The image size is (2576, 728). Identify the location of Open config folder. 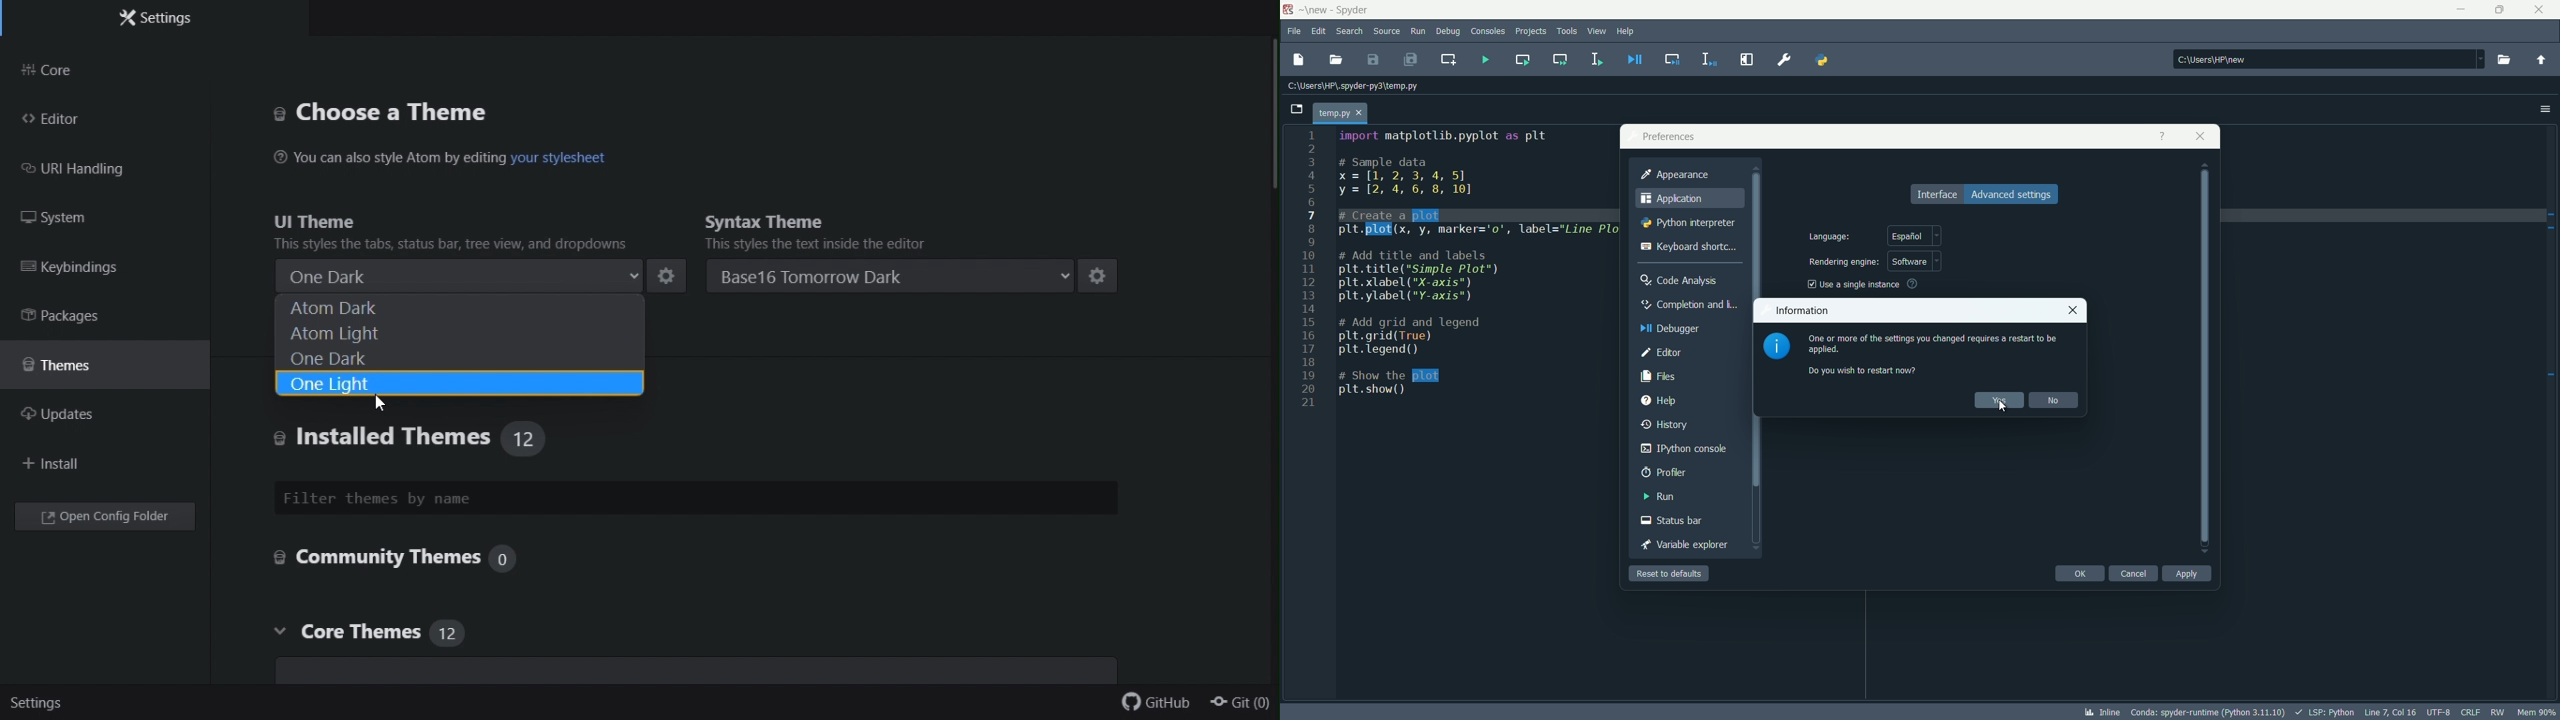
(109, 519).